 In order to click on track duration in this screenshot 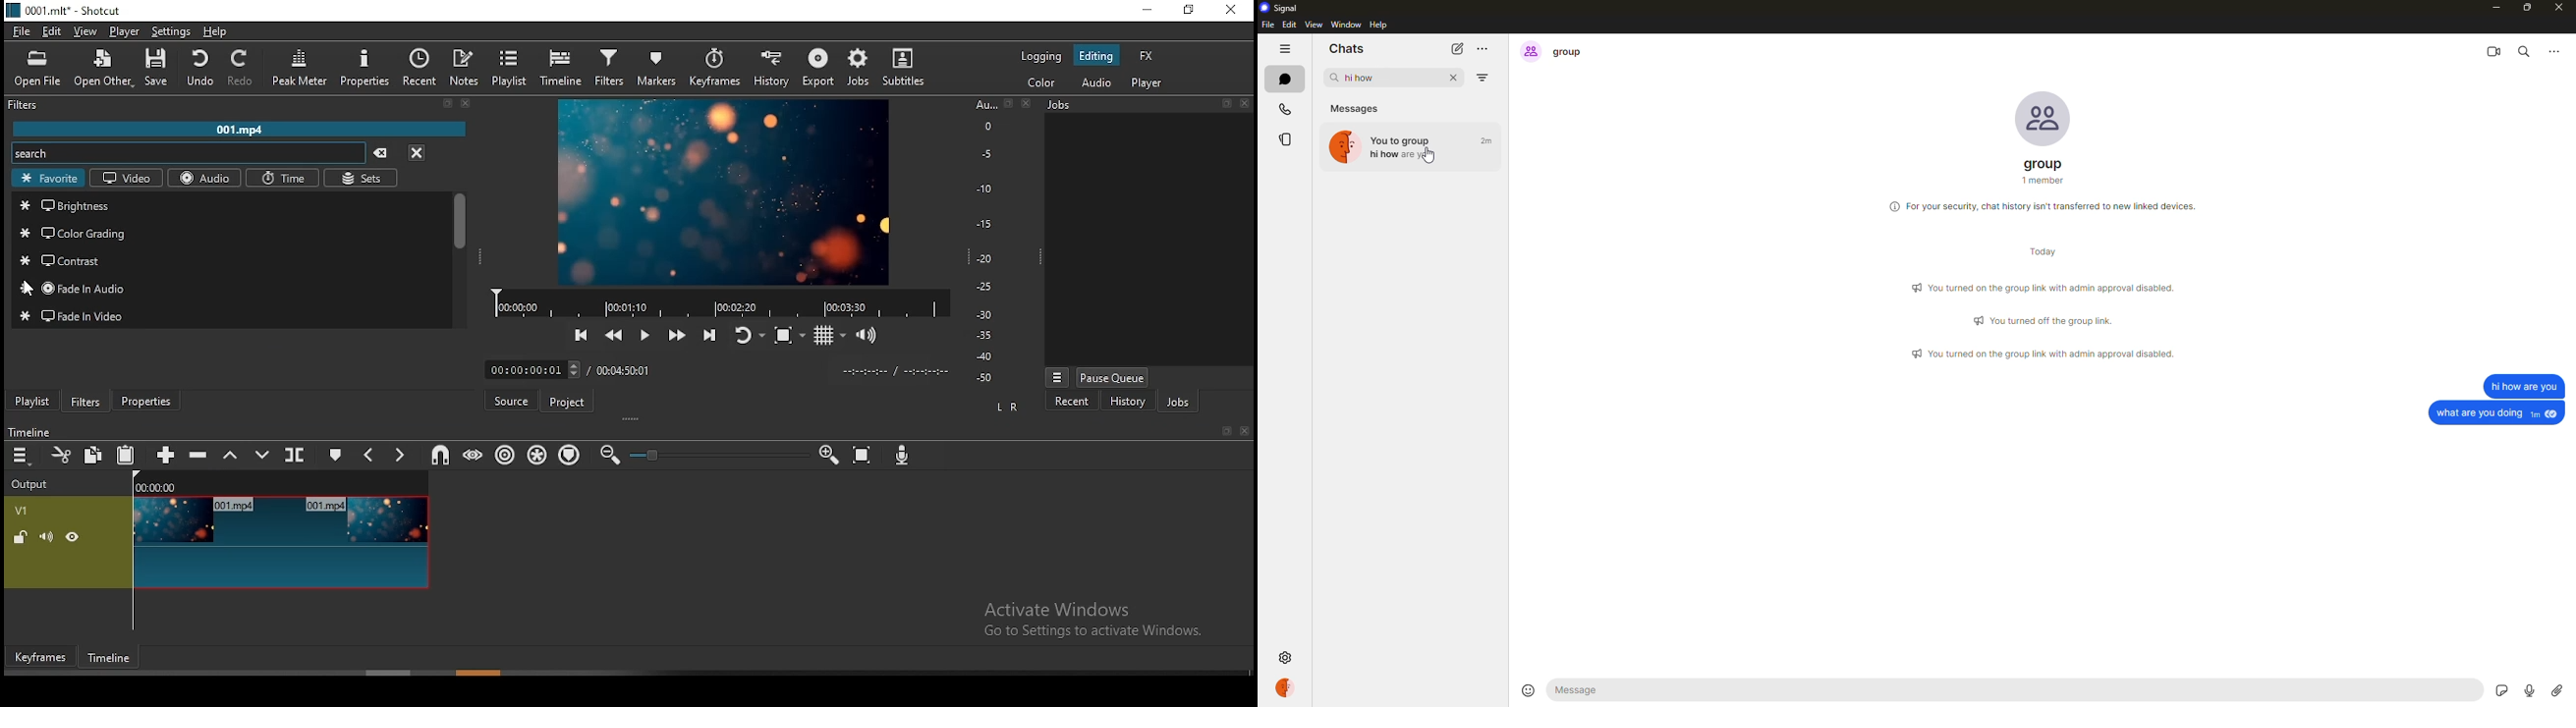, I will do `click(624, 370)`.